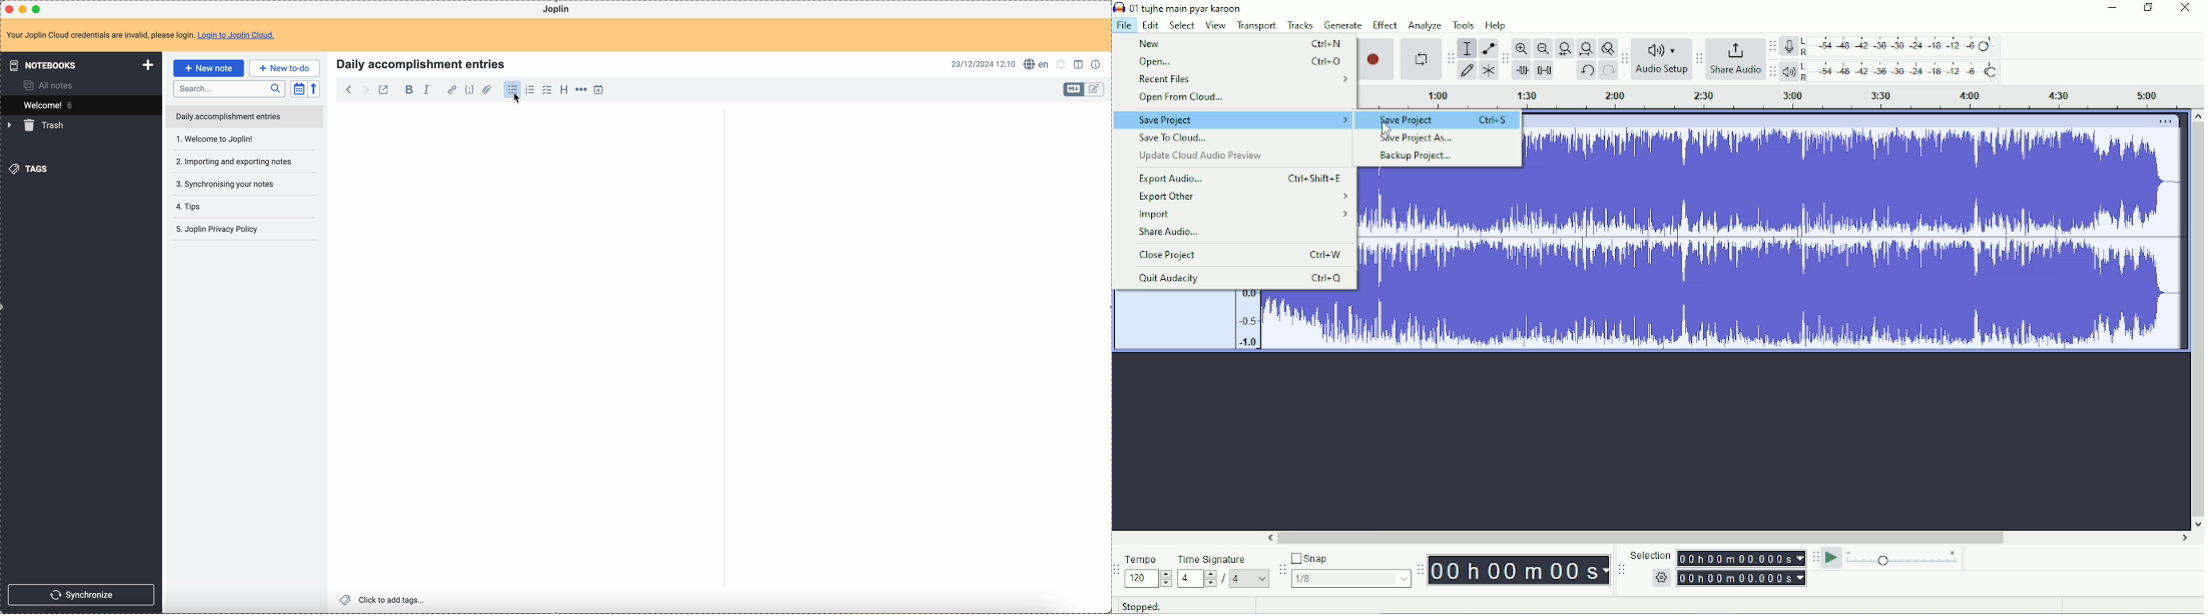  Describe the element at coordinates (233, 185) in the screenshot. I see `tips` at that location.